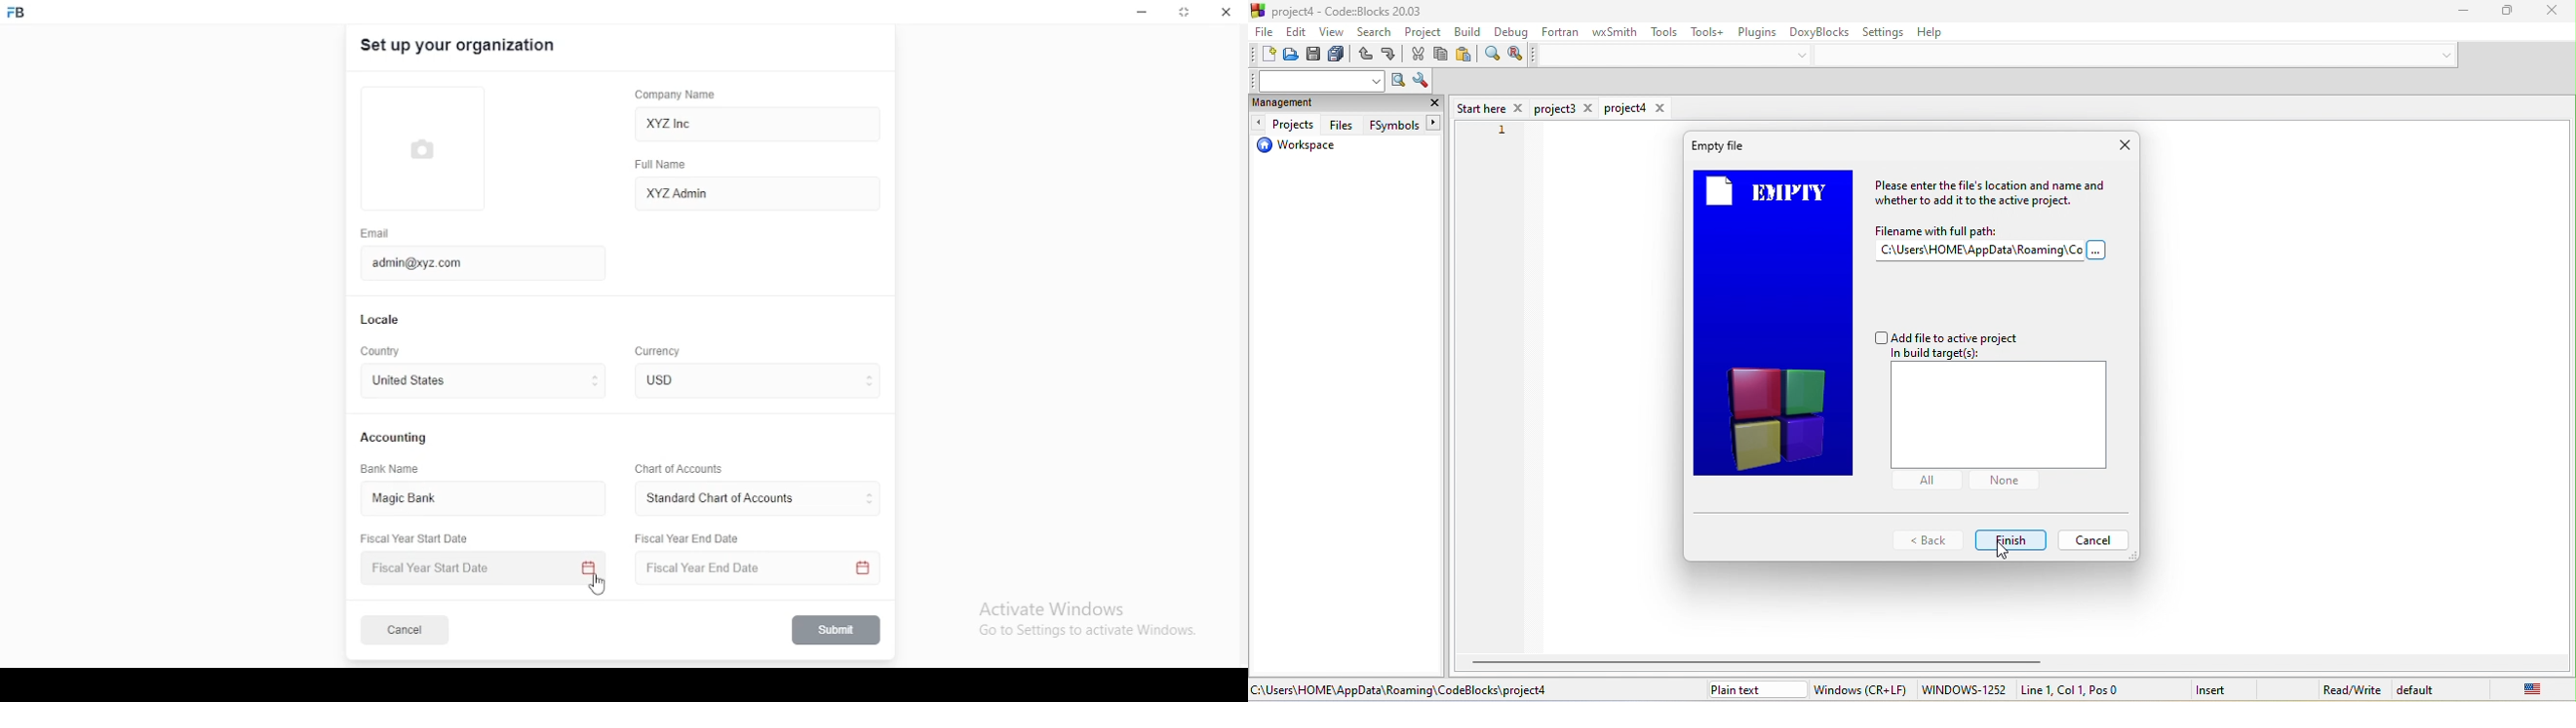 The image size is (2576, 728). I want to click on new, so click(1263, 55).